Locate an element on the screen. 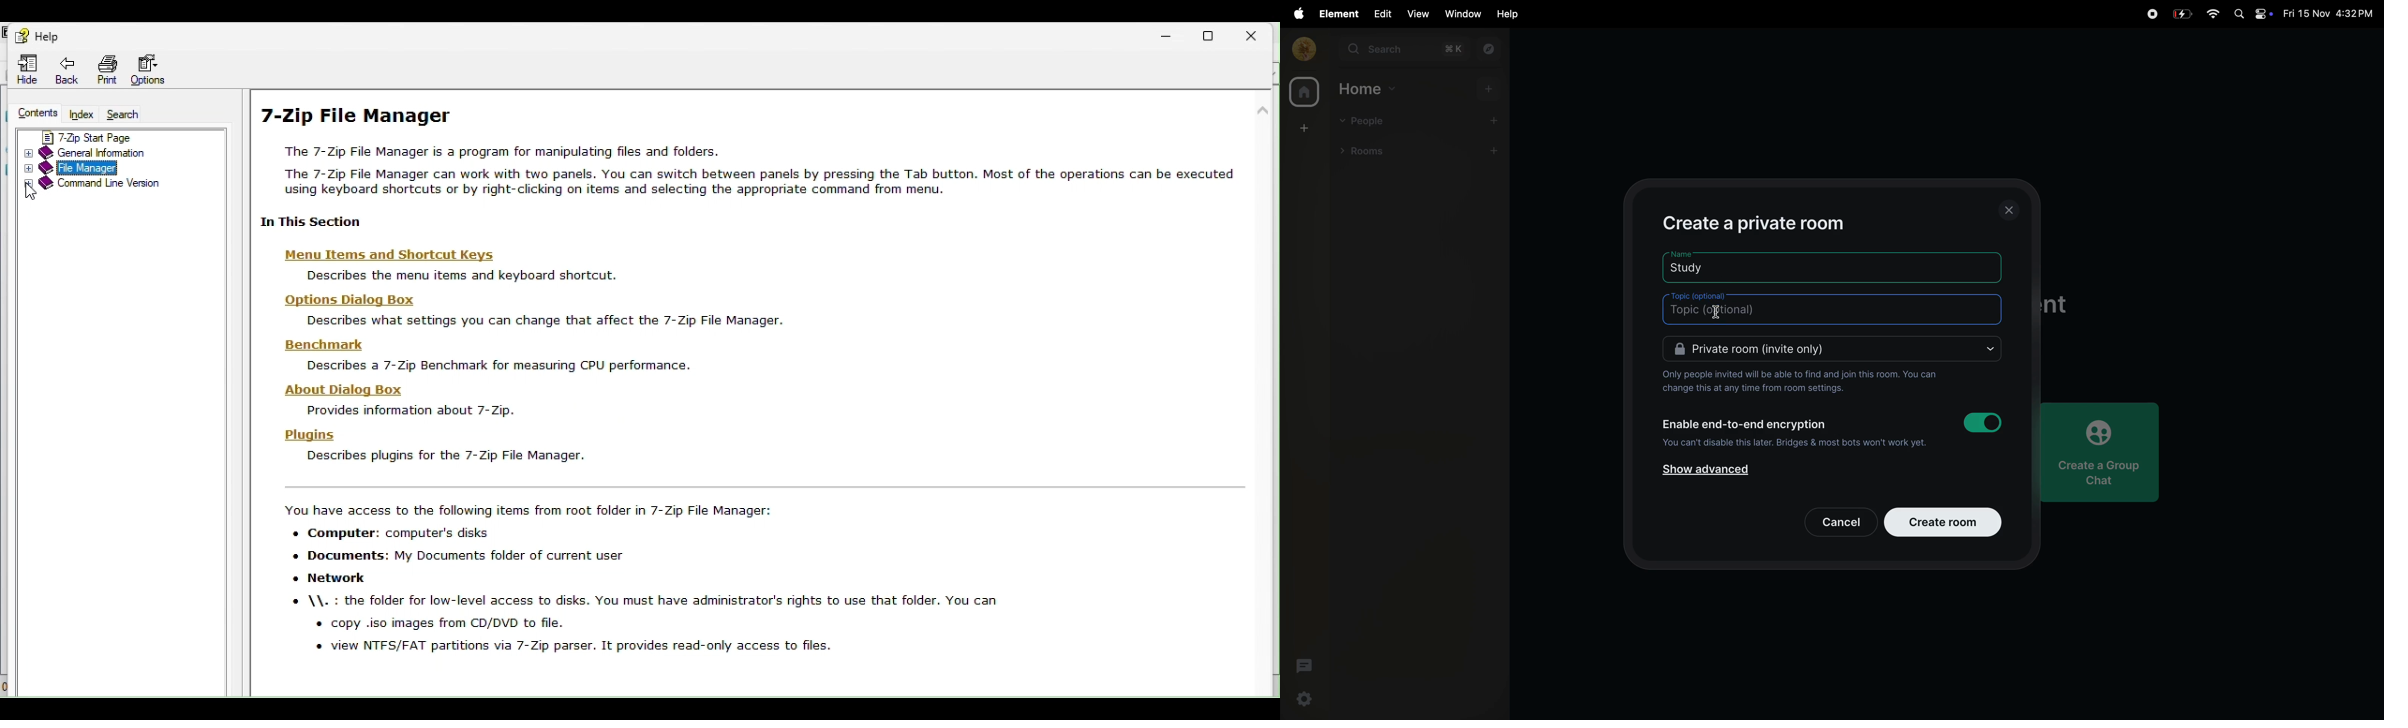  add is located at coordinates (1490, 90).